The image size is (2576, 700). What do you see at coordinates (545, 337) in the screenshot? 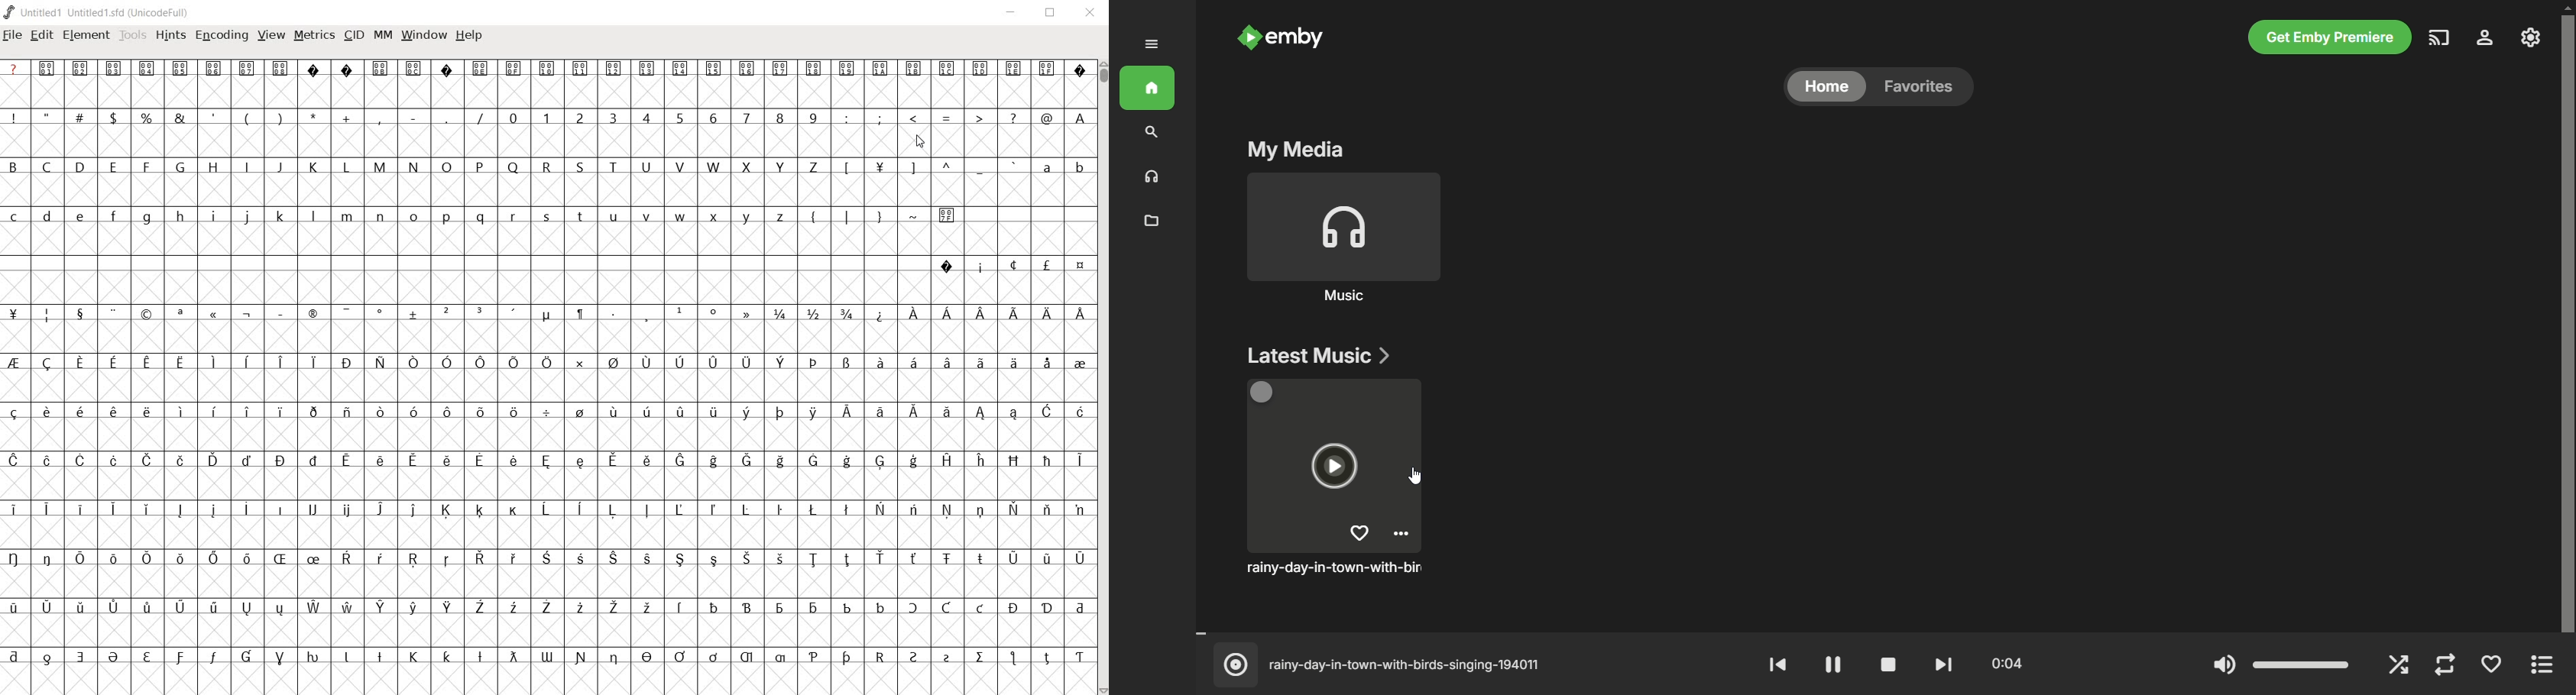
I see `empty cells` at bounding box center [545, 337].